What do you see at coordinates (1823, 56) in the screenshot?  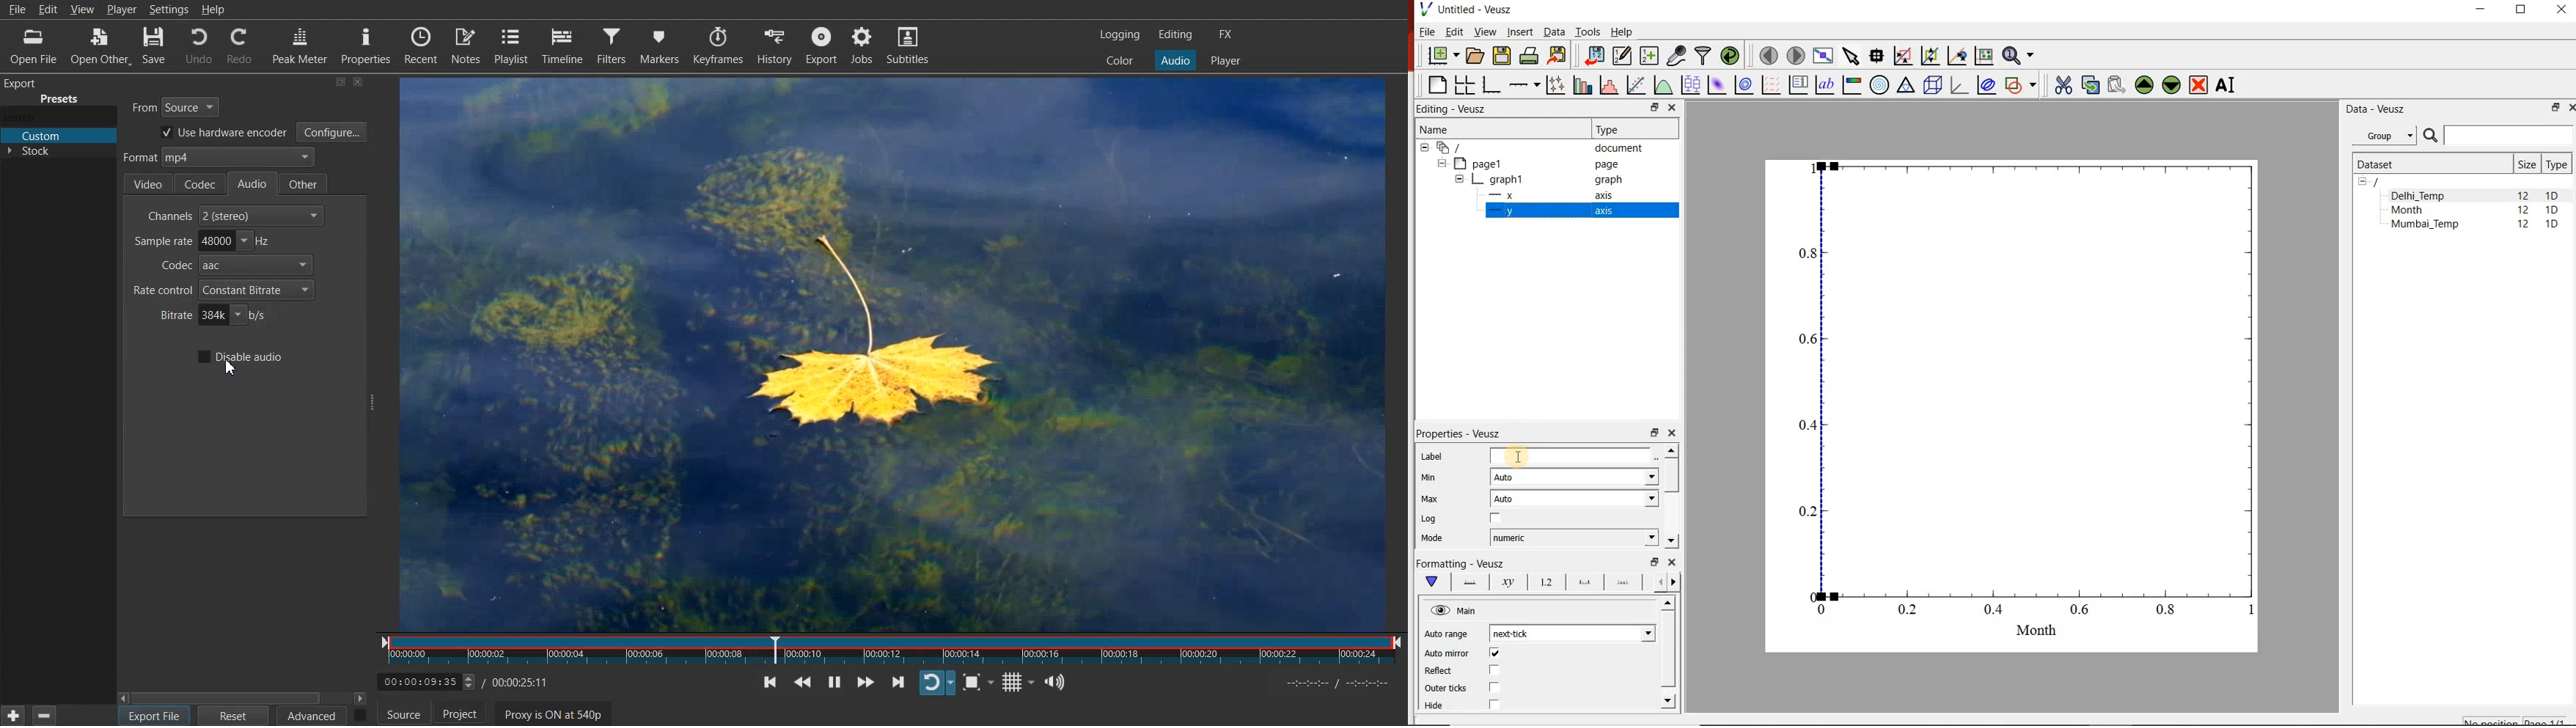 I see `view plot full screen` at bounding box center [1823, 56].